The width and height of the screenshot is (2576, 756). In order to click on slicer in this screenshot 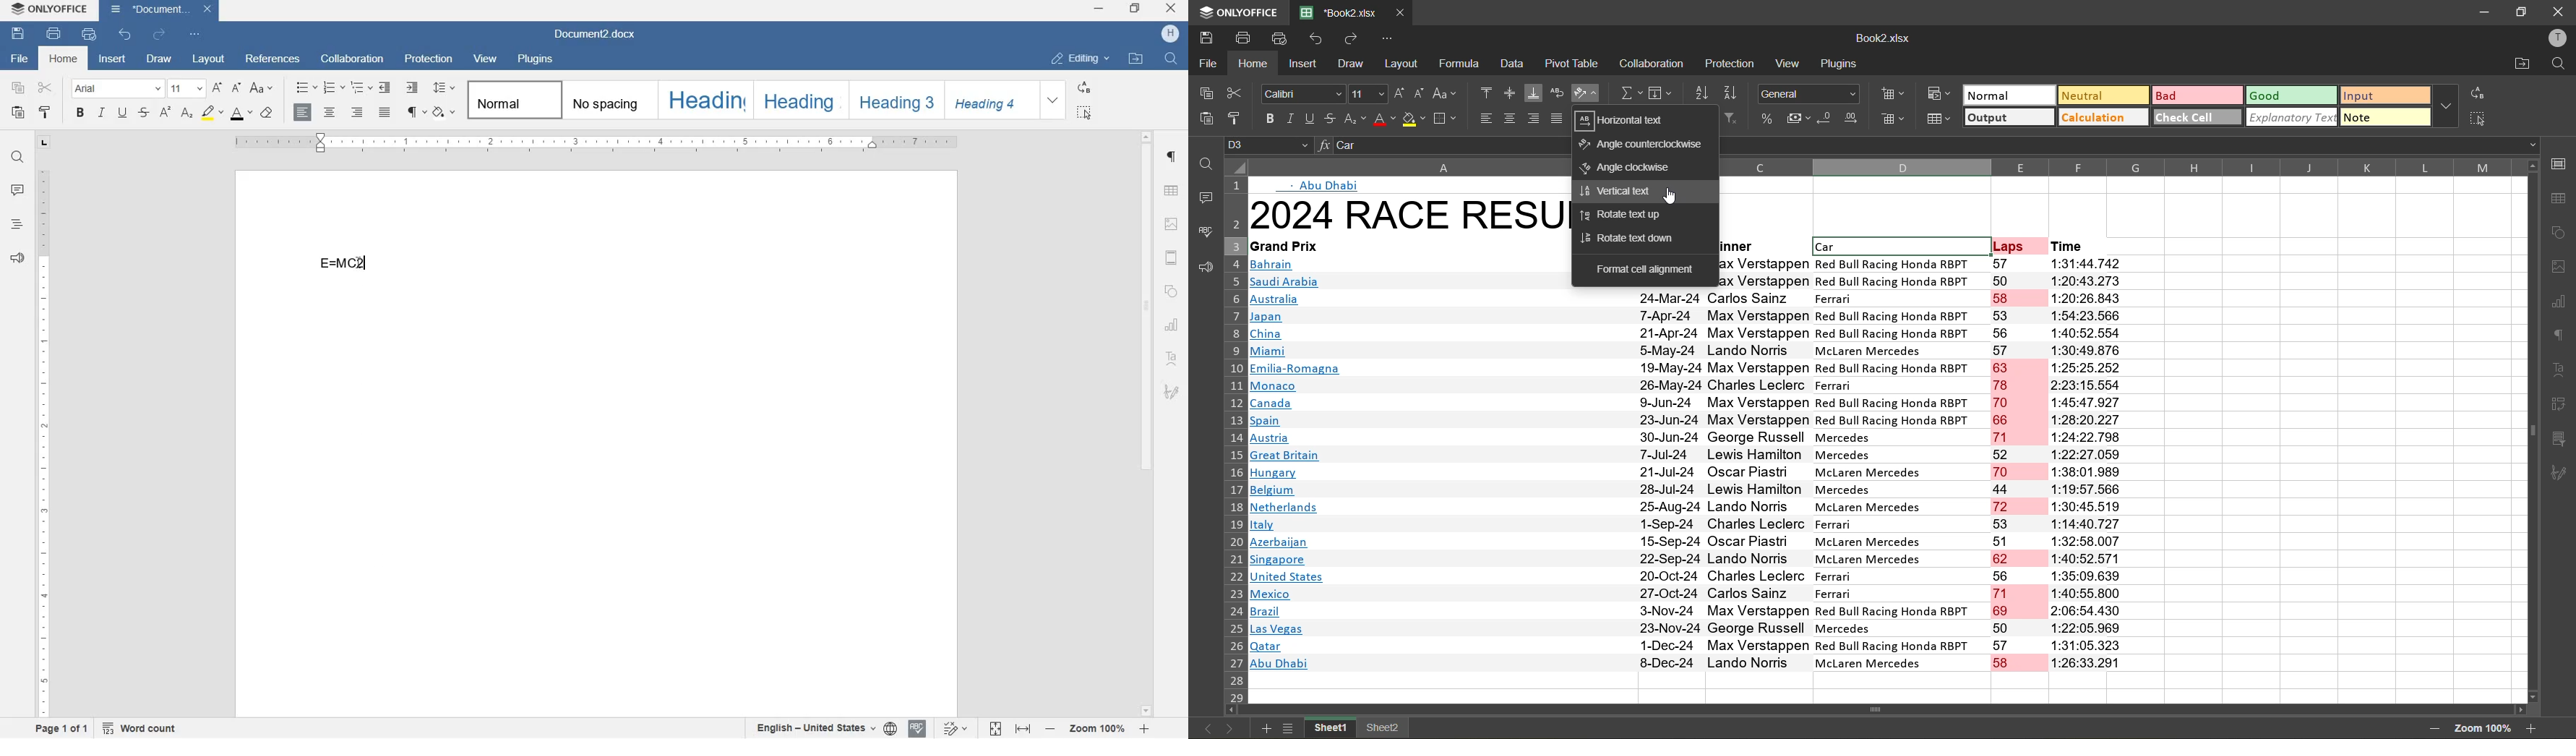, I will do `click(2559, 438)`.